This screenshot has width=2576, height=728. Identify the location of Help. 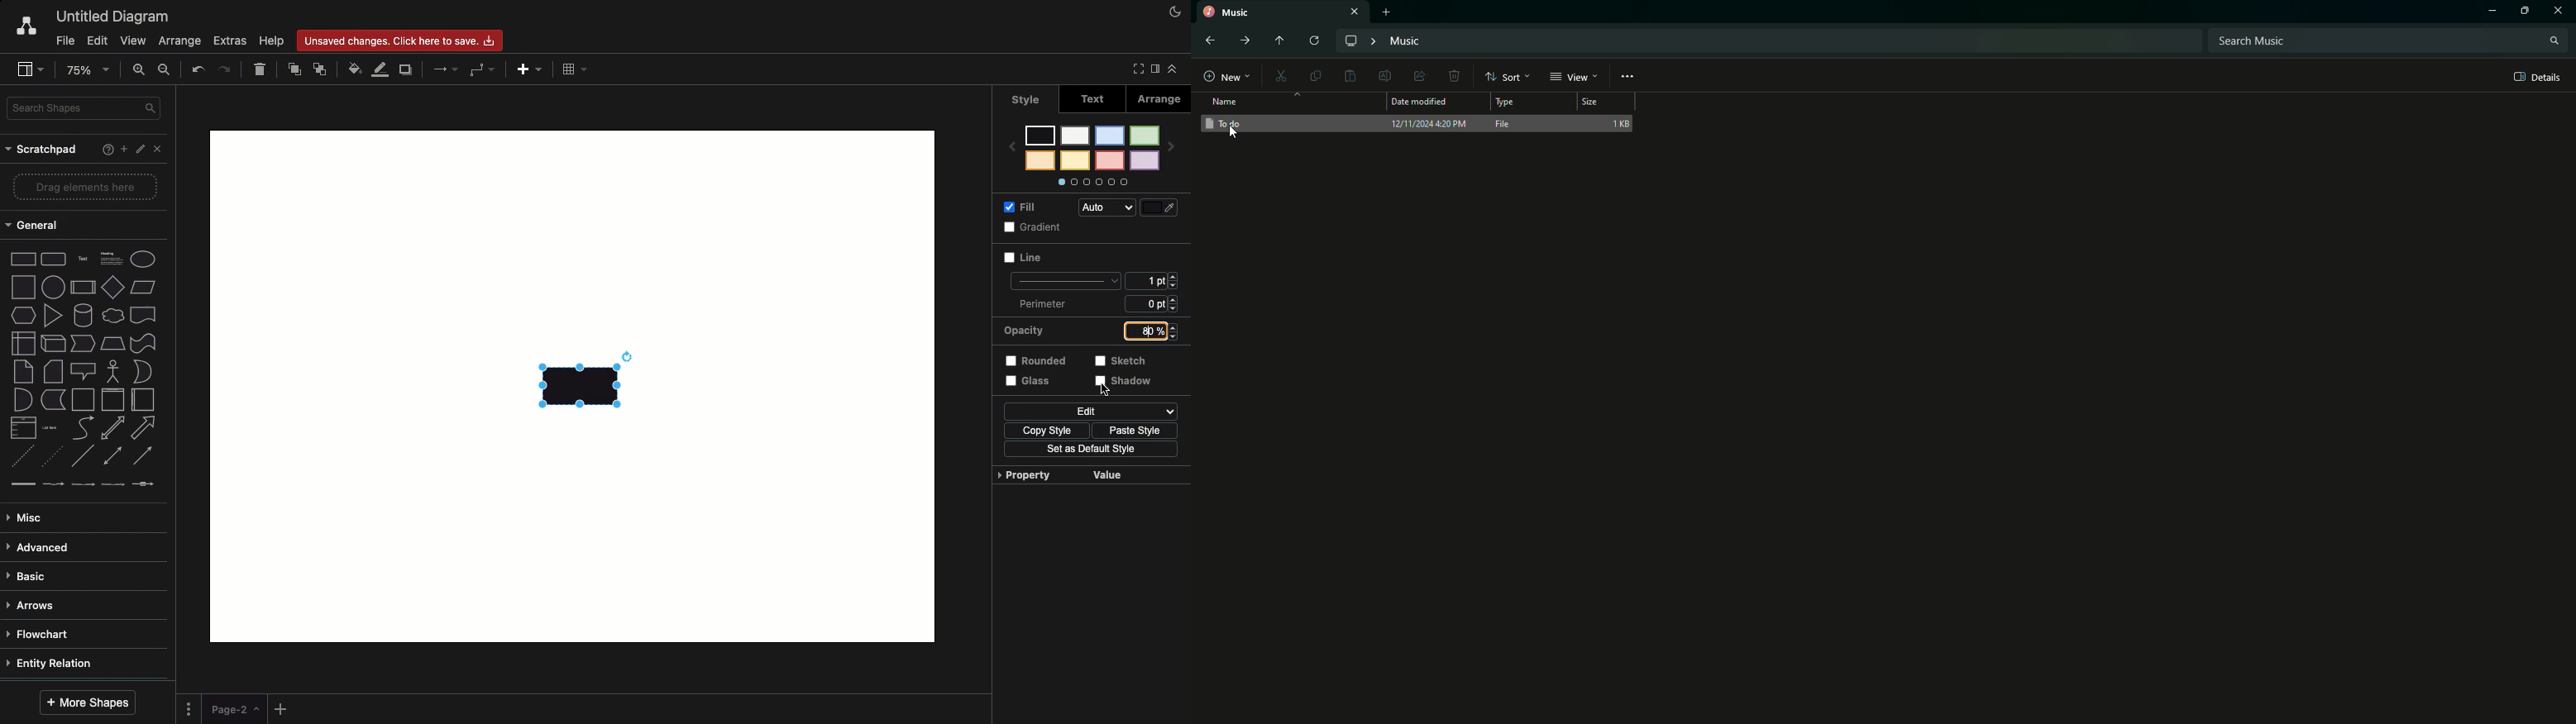
(274, 41).